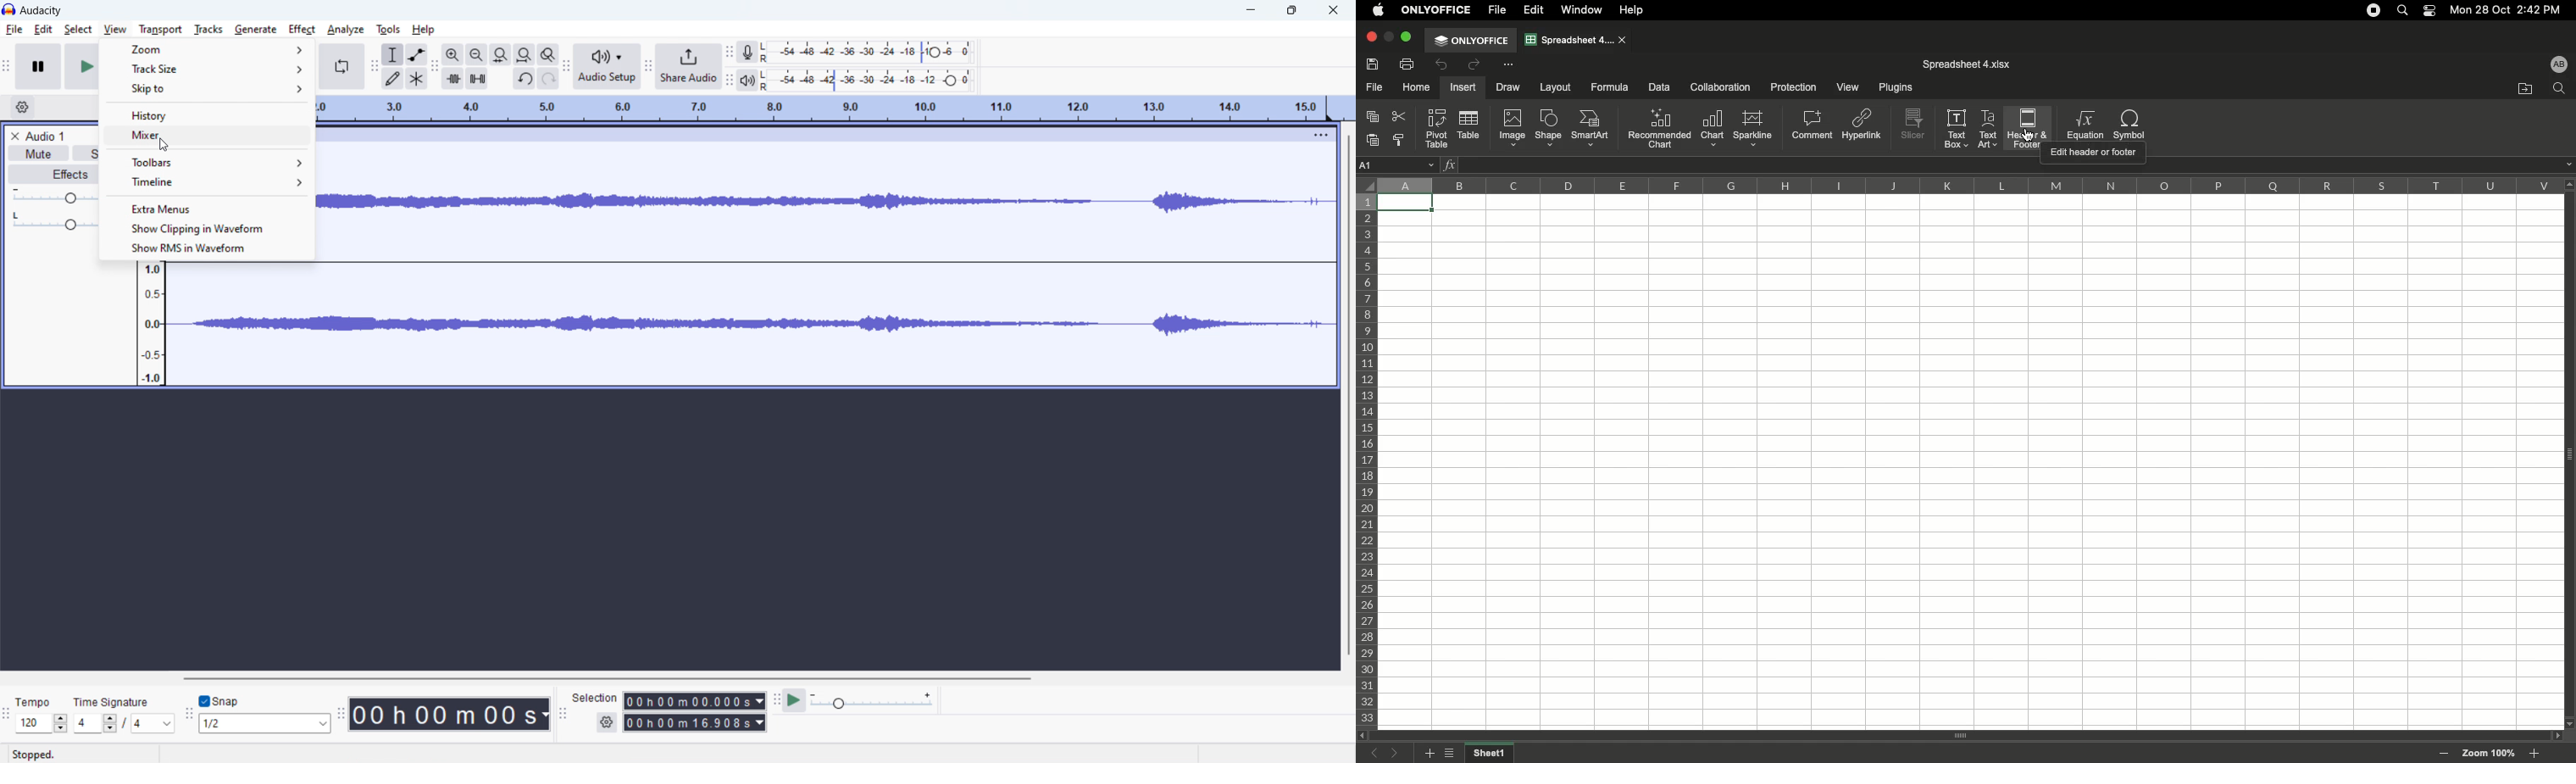 The height and width of the screenshot is (784, 2576). What do you see at coordinates (1292, 9) in the screenshot?
I see `maximize` at bounding box center [1292, 9].